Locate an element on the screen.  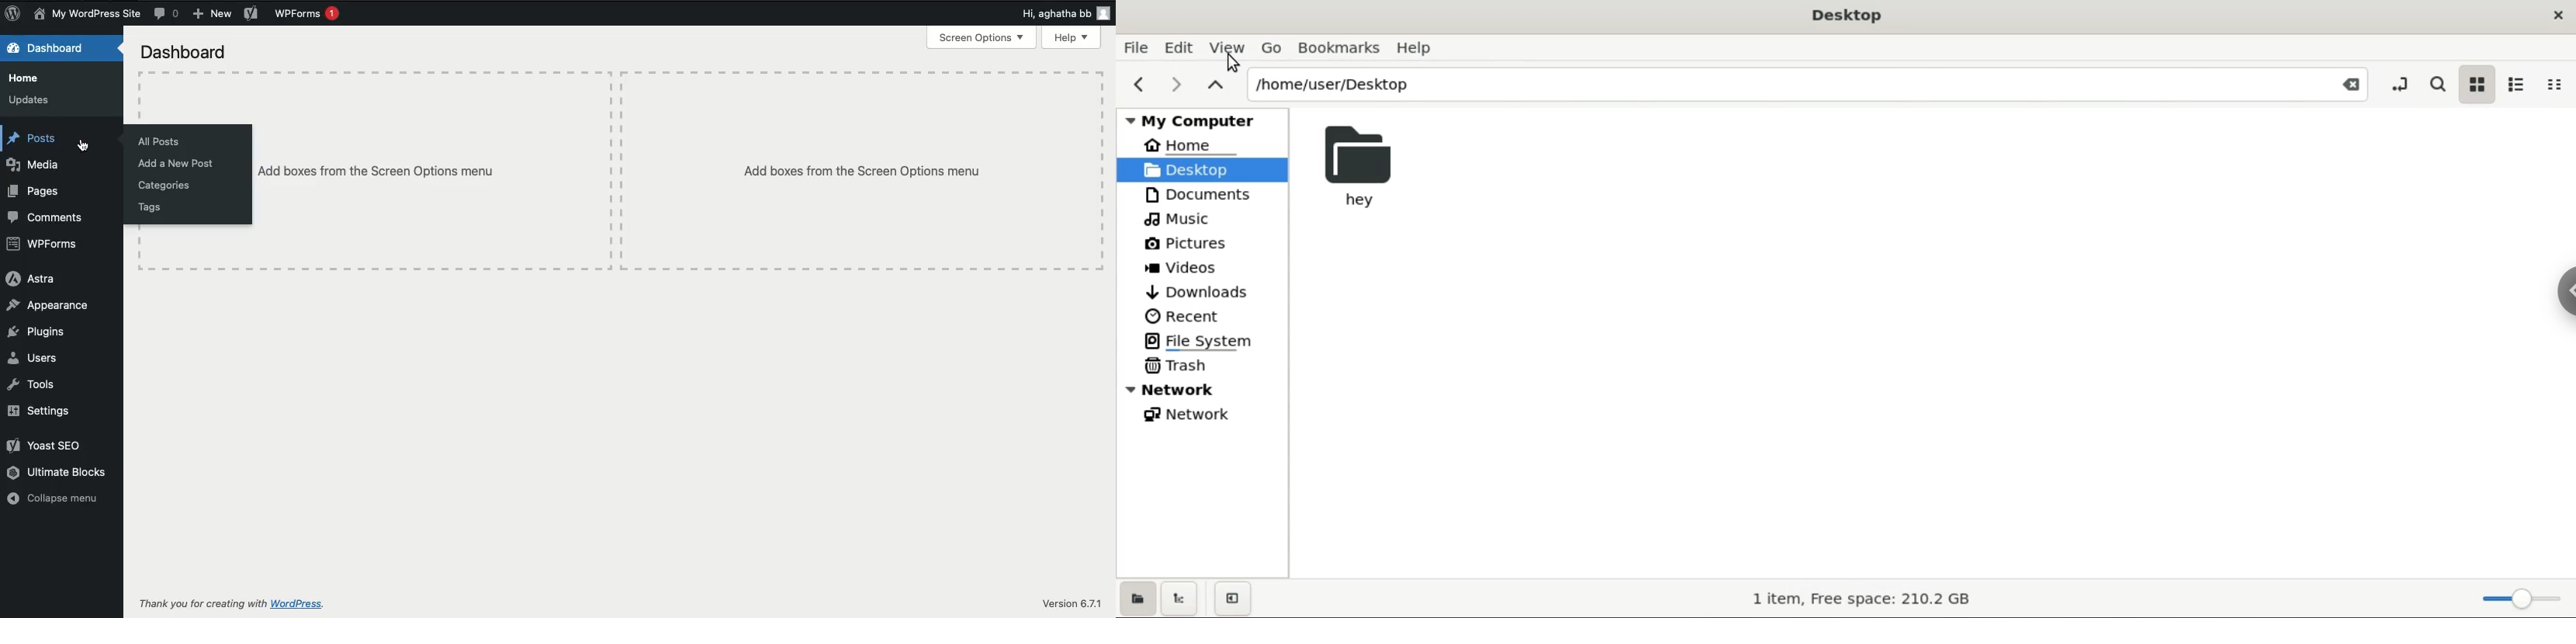
Posts is located at coordinates (33, 138).